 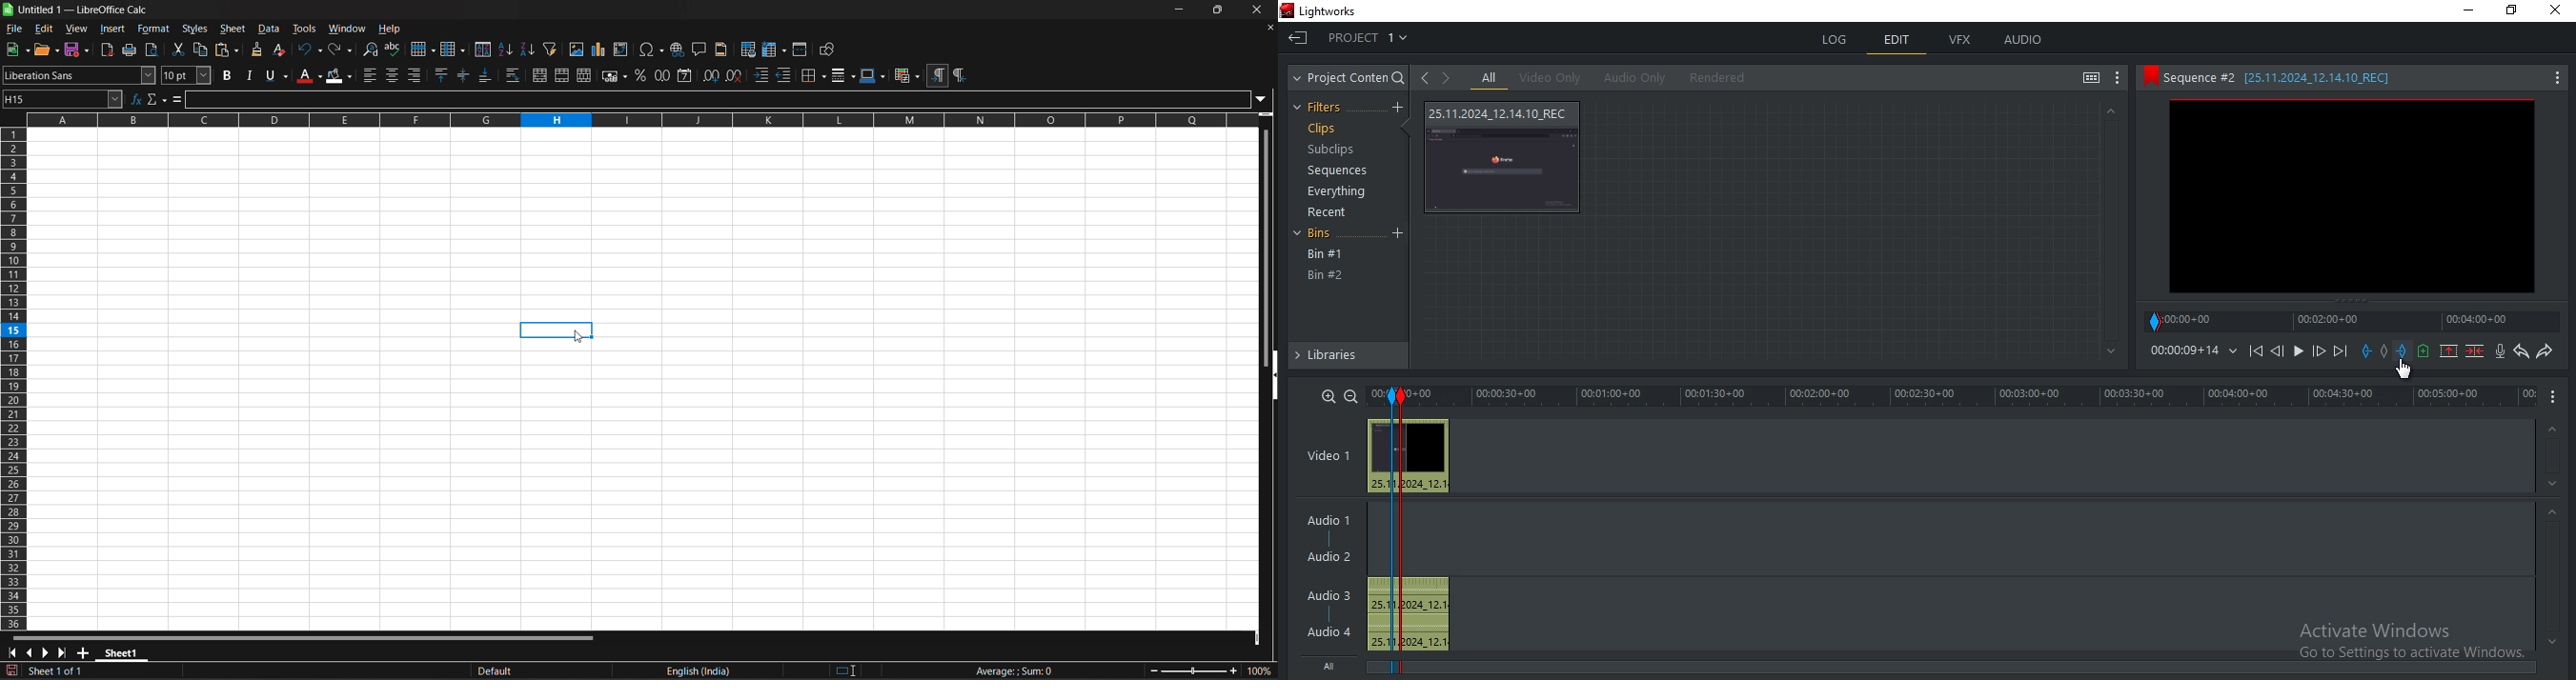 I want to click on align left, so click(x=370, y=76).